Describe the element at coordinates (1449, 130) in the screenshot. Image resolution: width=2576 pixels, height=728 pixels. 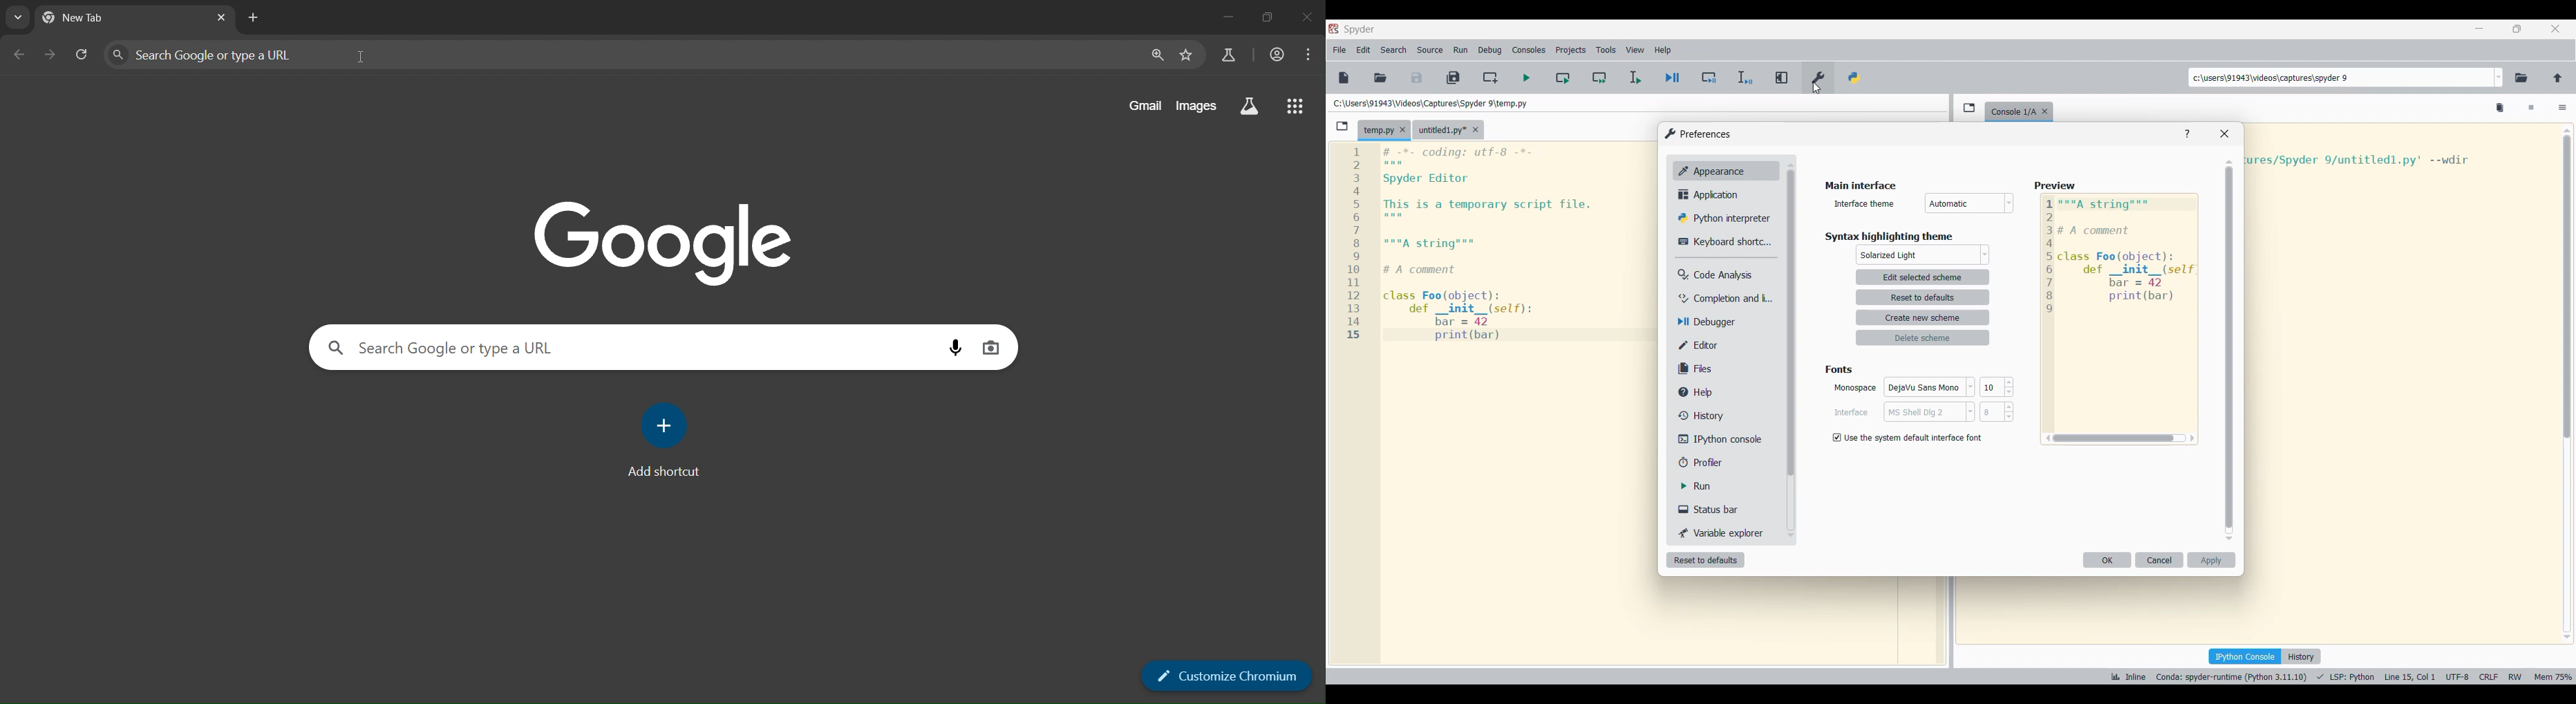
I see `Other tab` at that location.